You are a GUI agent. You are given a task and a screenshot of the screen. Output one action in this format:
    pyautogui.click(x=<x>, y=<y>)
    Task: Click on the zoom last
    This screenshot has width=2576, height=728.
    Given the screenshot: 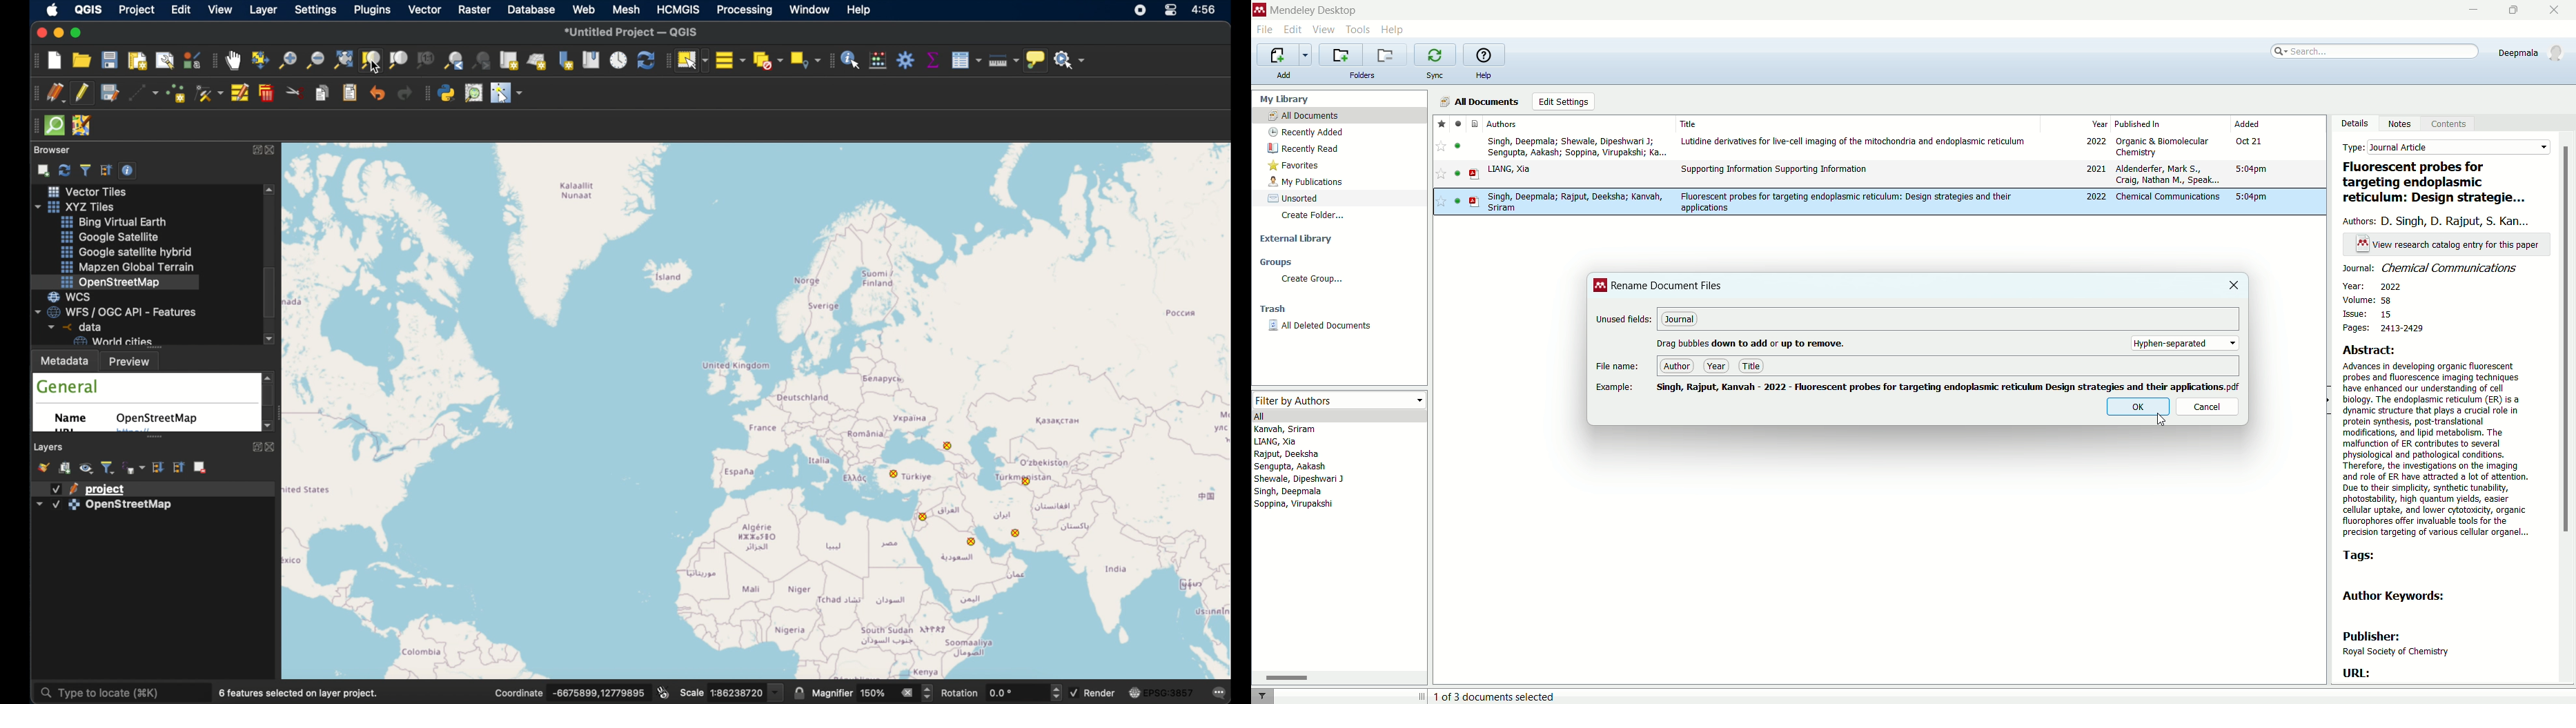 What is the action you would take?
    pyautogui.click(x=451, y=60)
    